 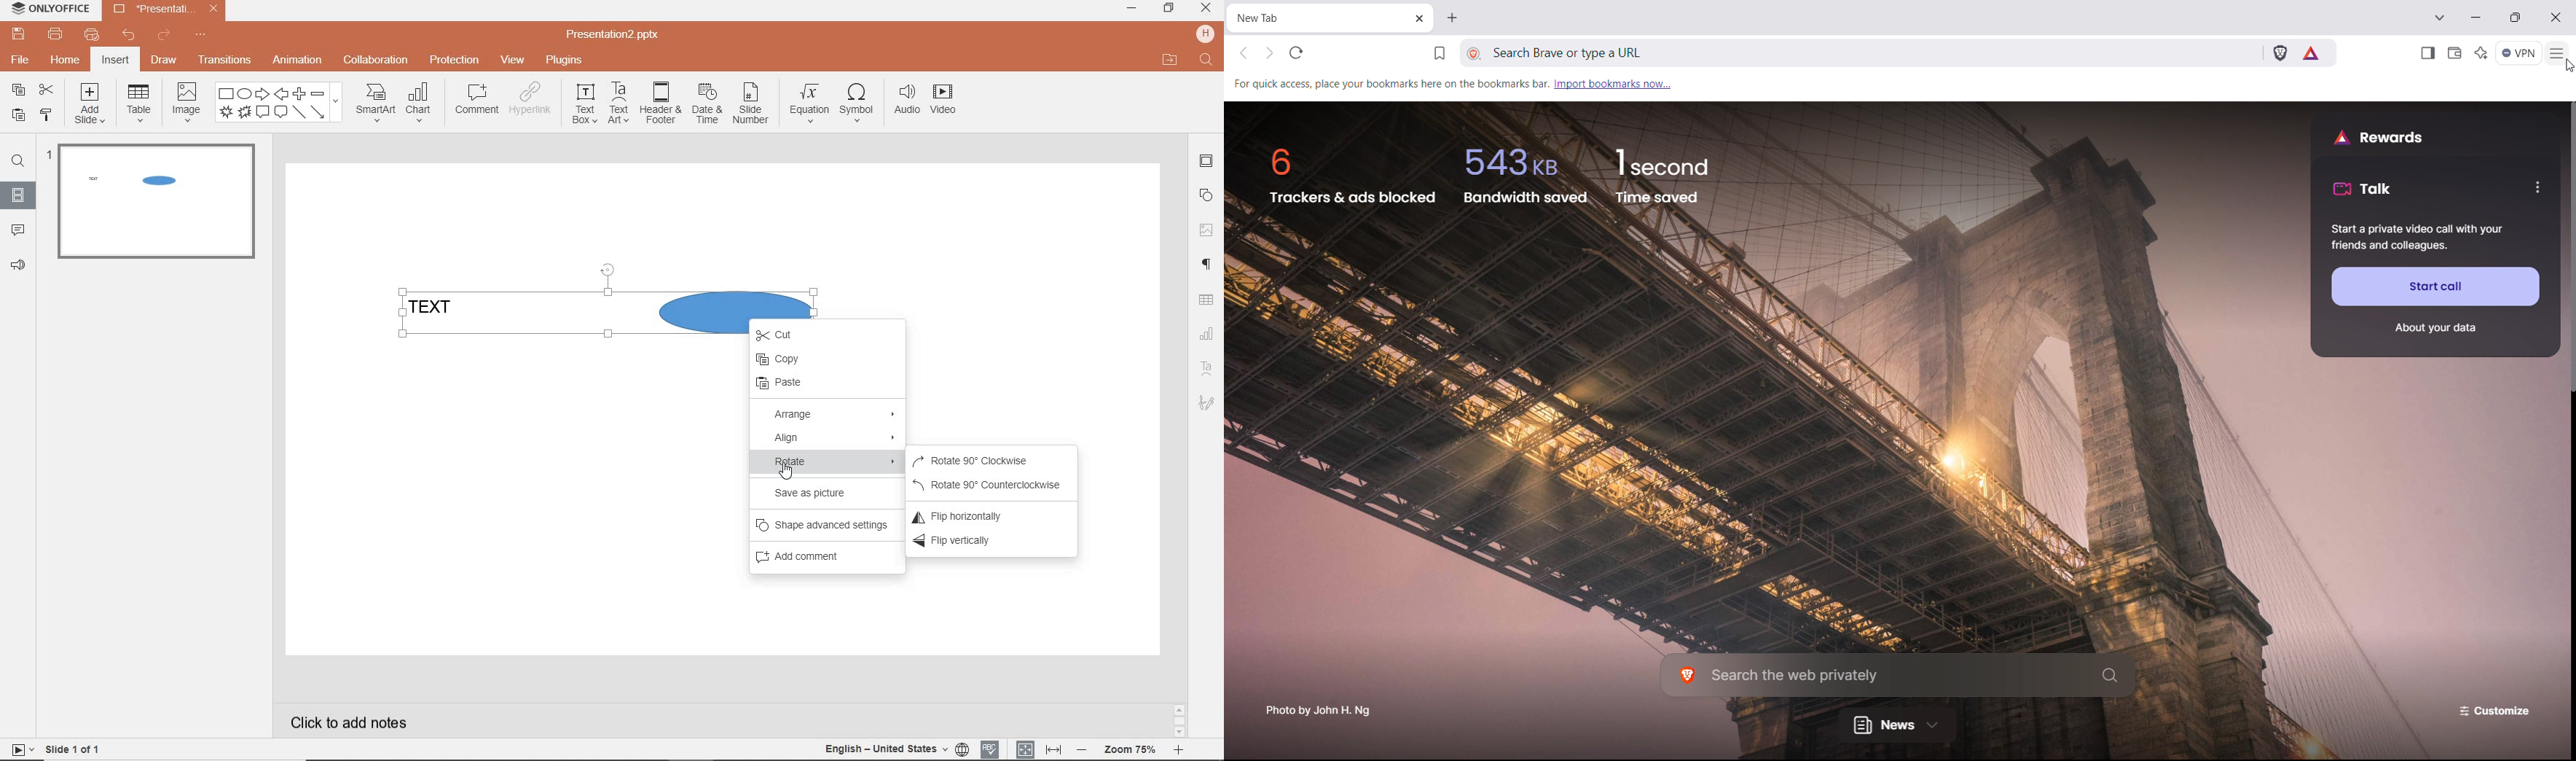 I want to click on header & footer, so click(x=659, y=104).